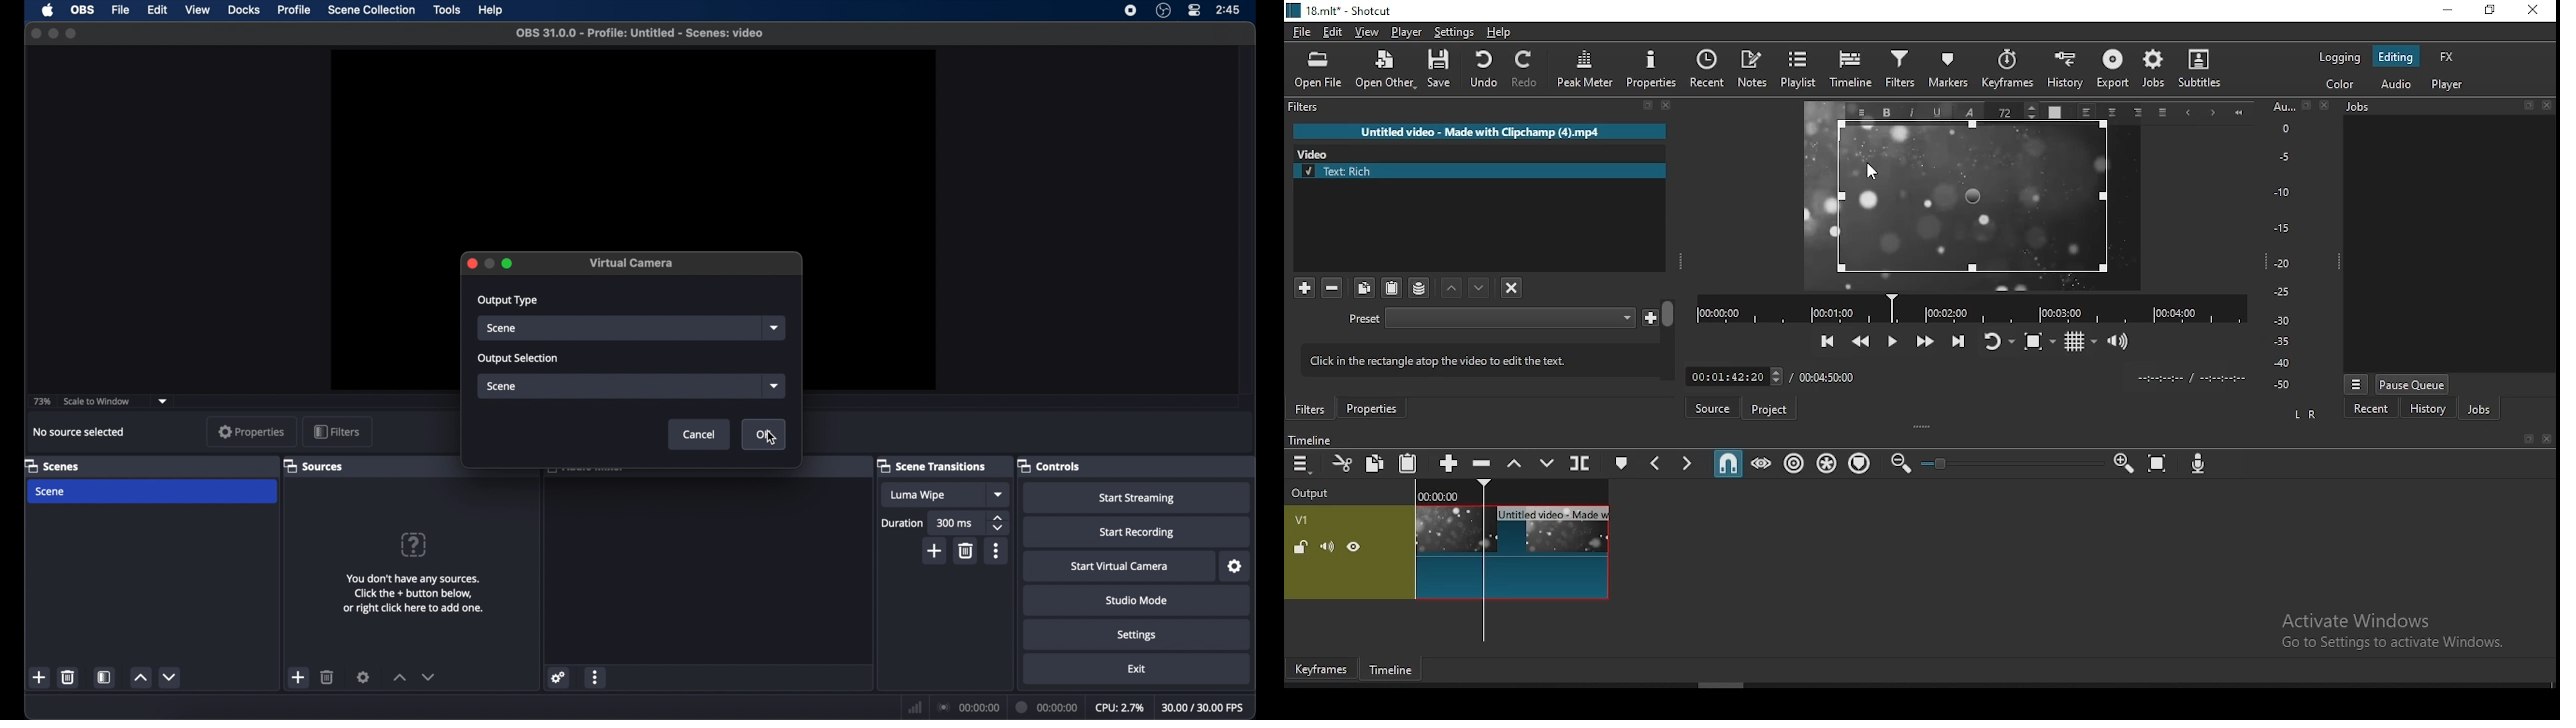  I want to click on 300 ms, so click(957, 523).